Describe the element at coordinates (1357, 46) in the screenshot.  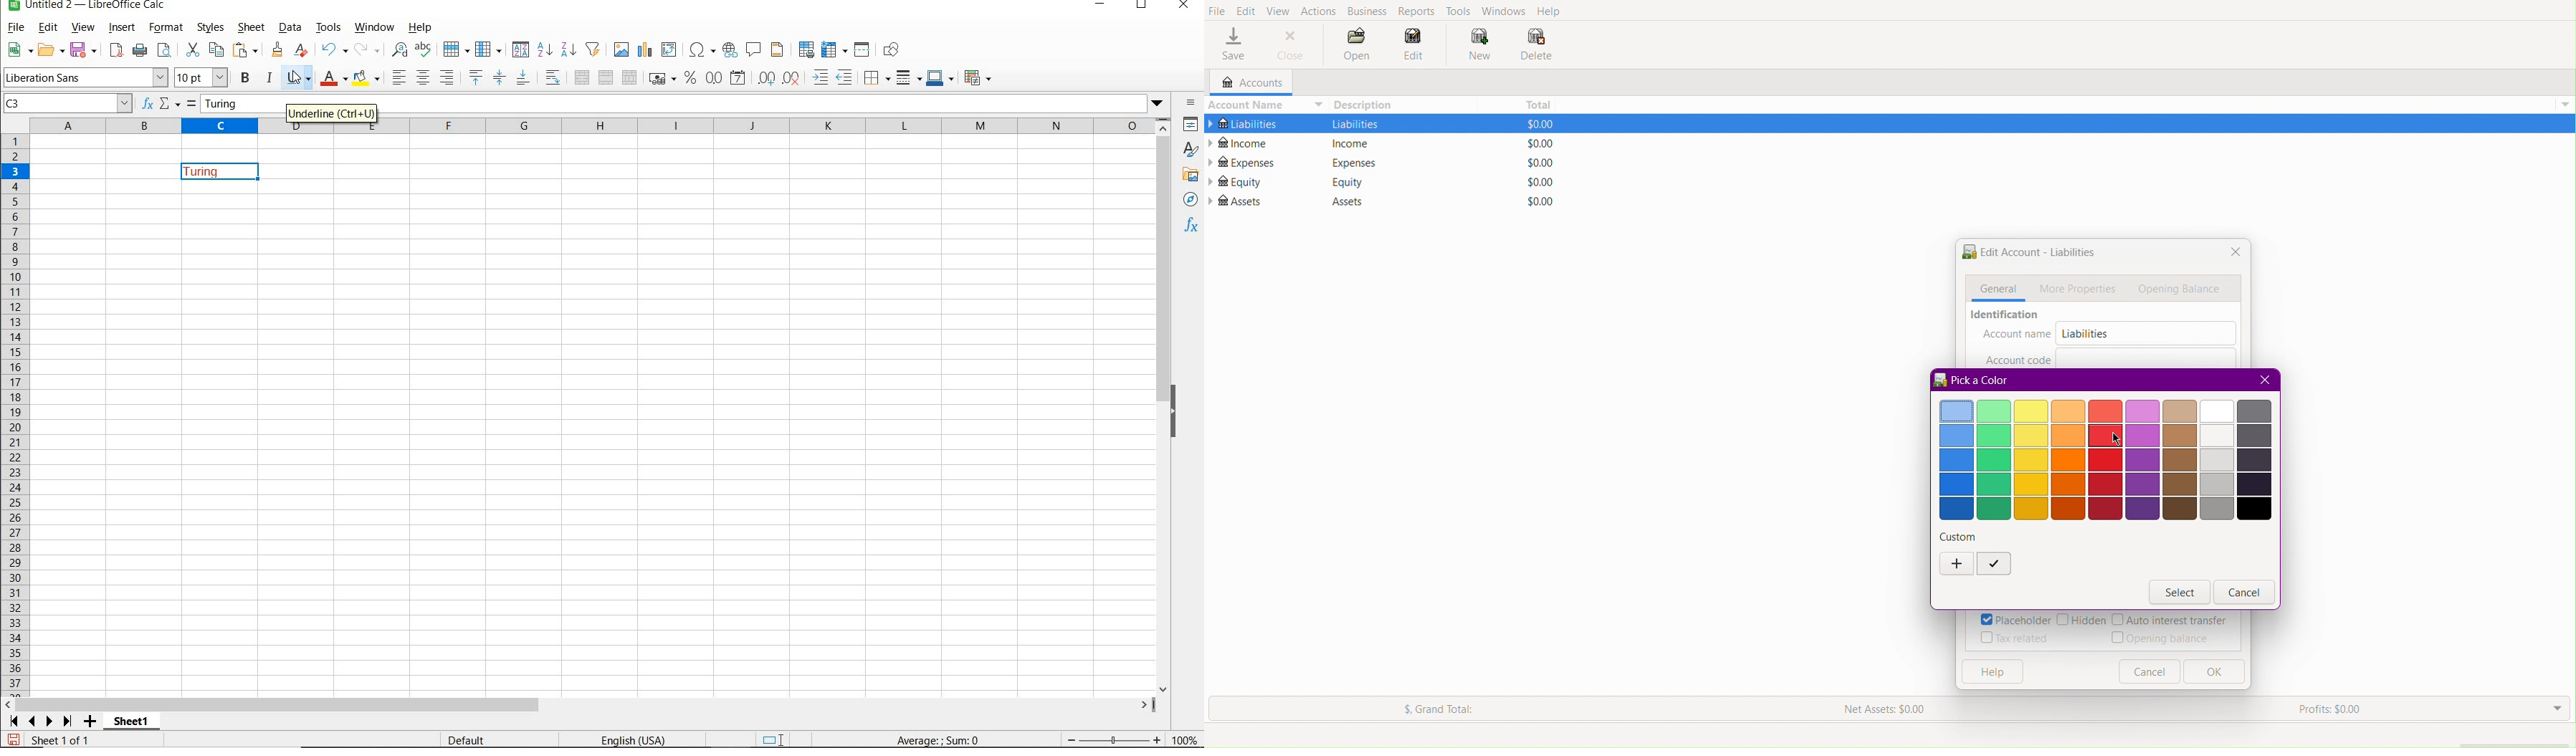
I see `Open` at that location.